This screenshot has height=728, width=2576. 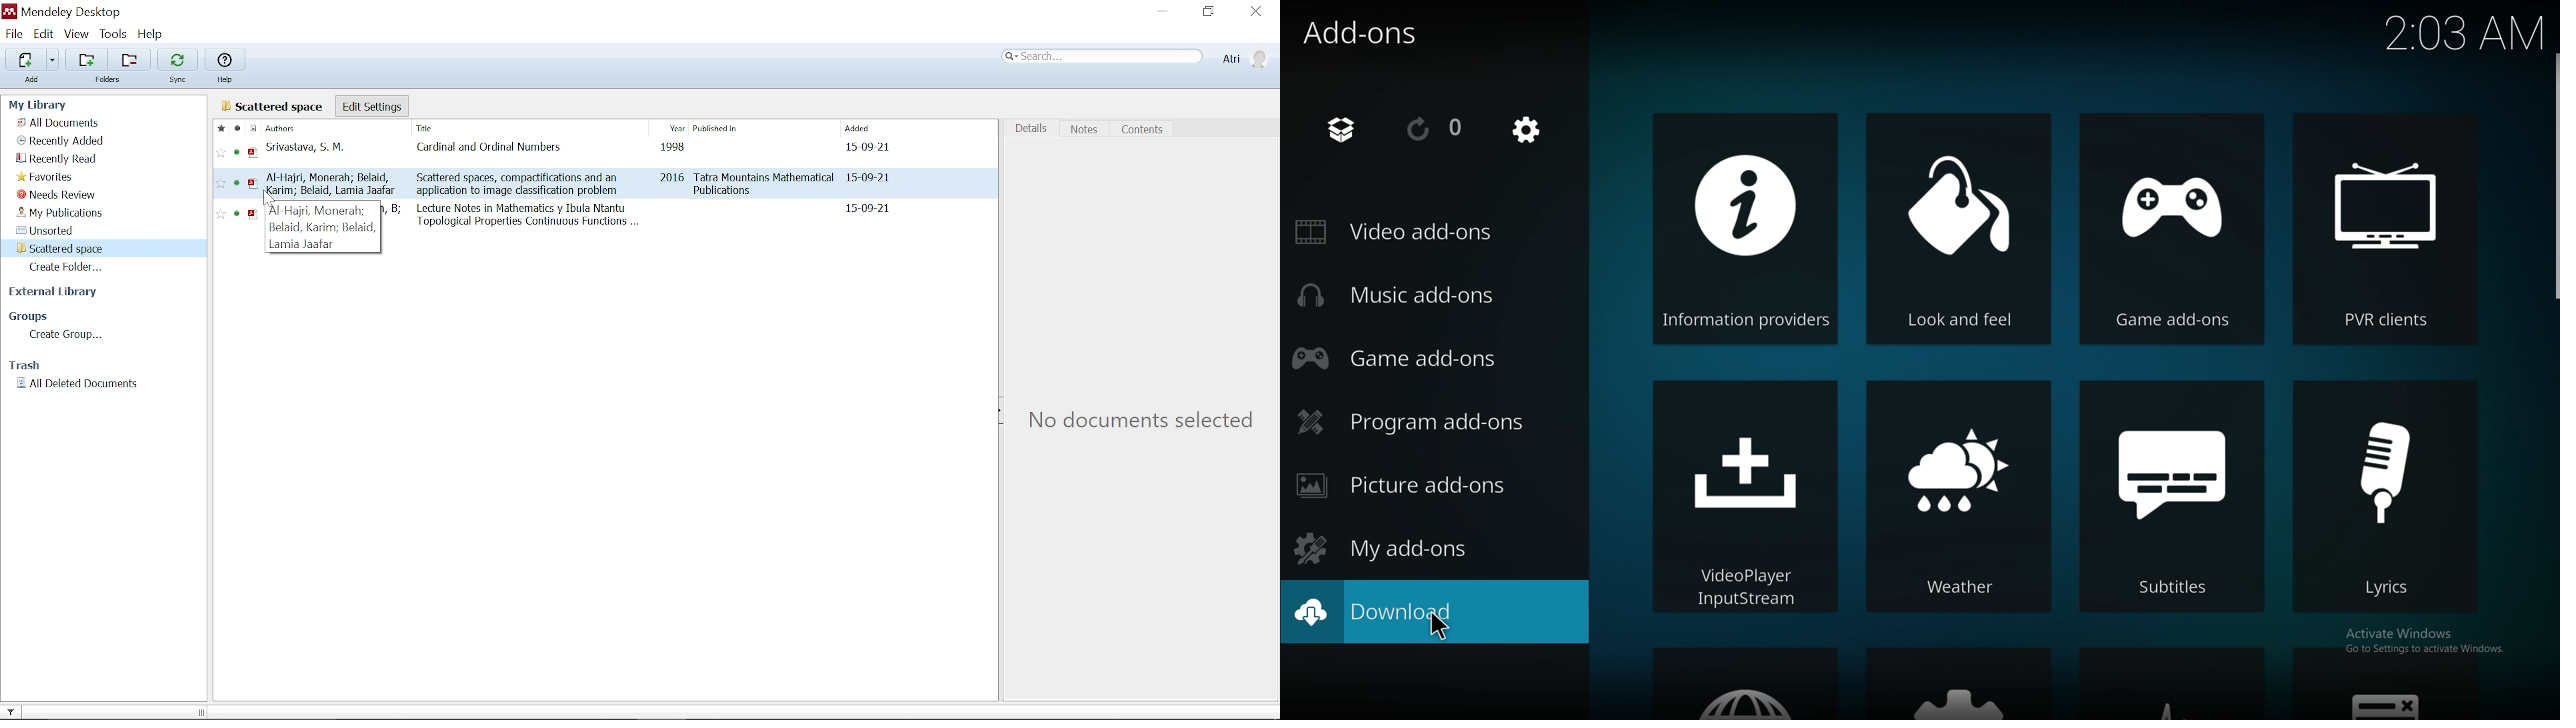 I want to click on Groups, so click(x=30, y=317).